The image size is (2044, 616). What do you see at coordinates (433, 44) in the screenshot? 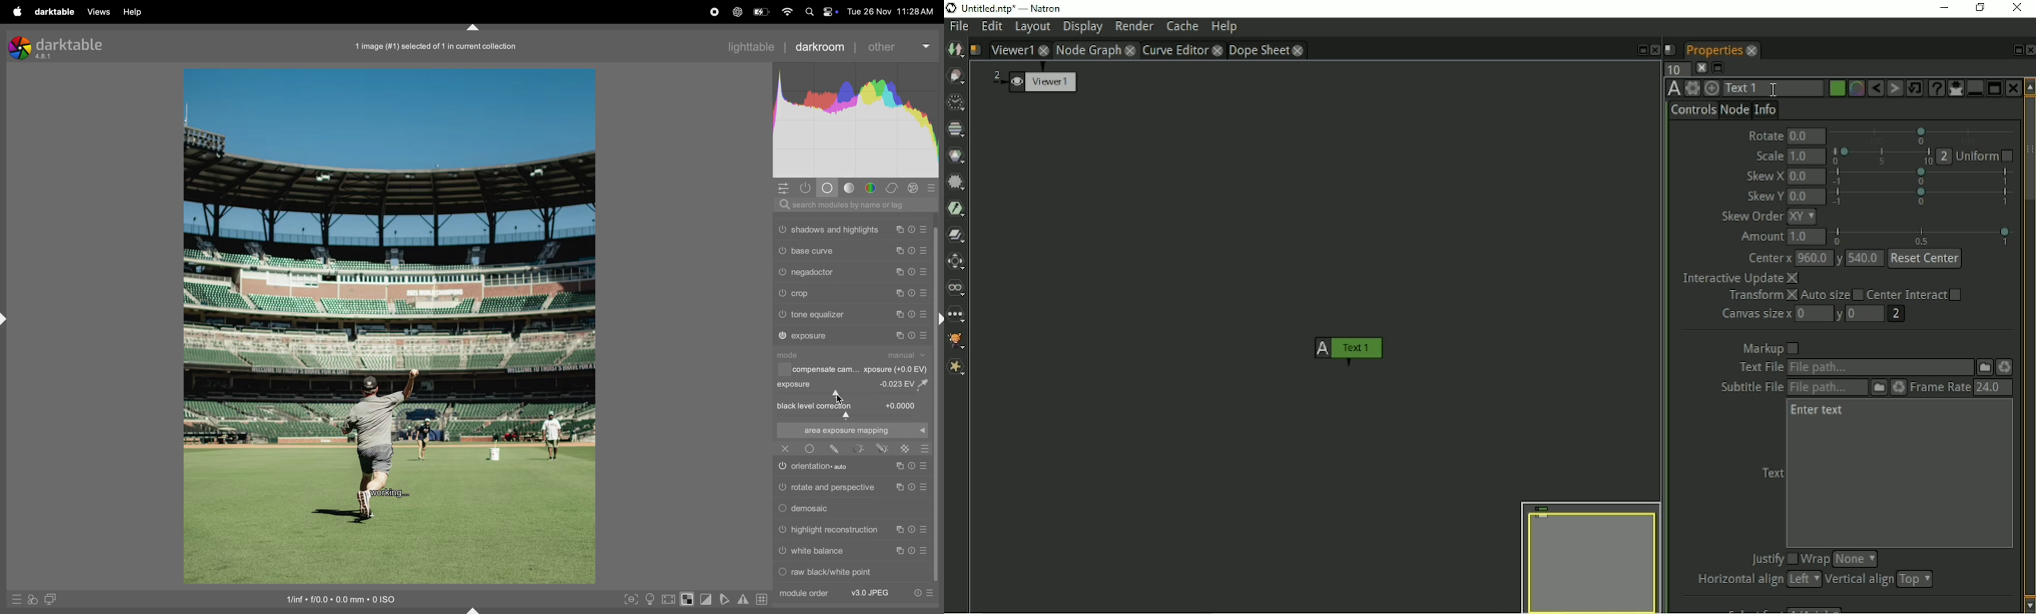
I see `image collection` at bounding box center [433, 44].